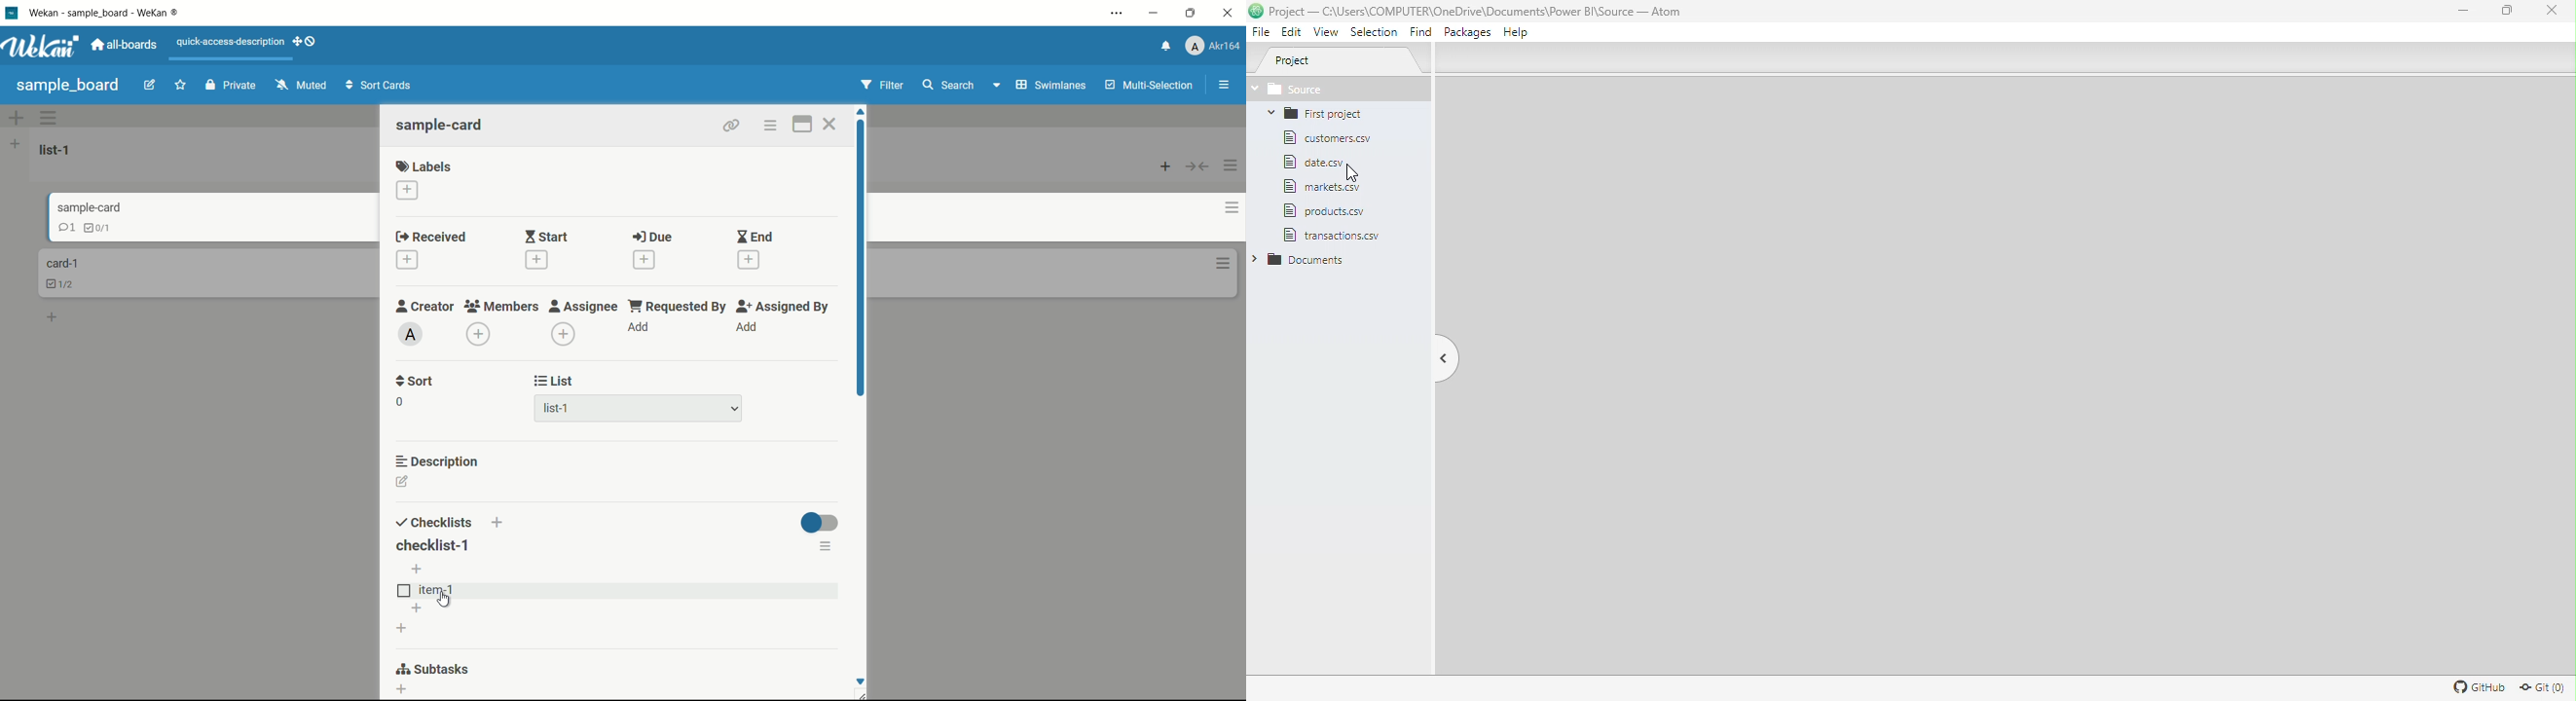 This screenshot has width=2576, height=728. What do you see at coordinates (1444, 350) in the screenshot?
I see `Toggle tree view` at bounding box center [1444, 350].